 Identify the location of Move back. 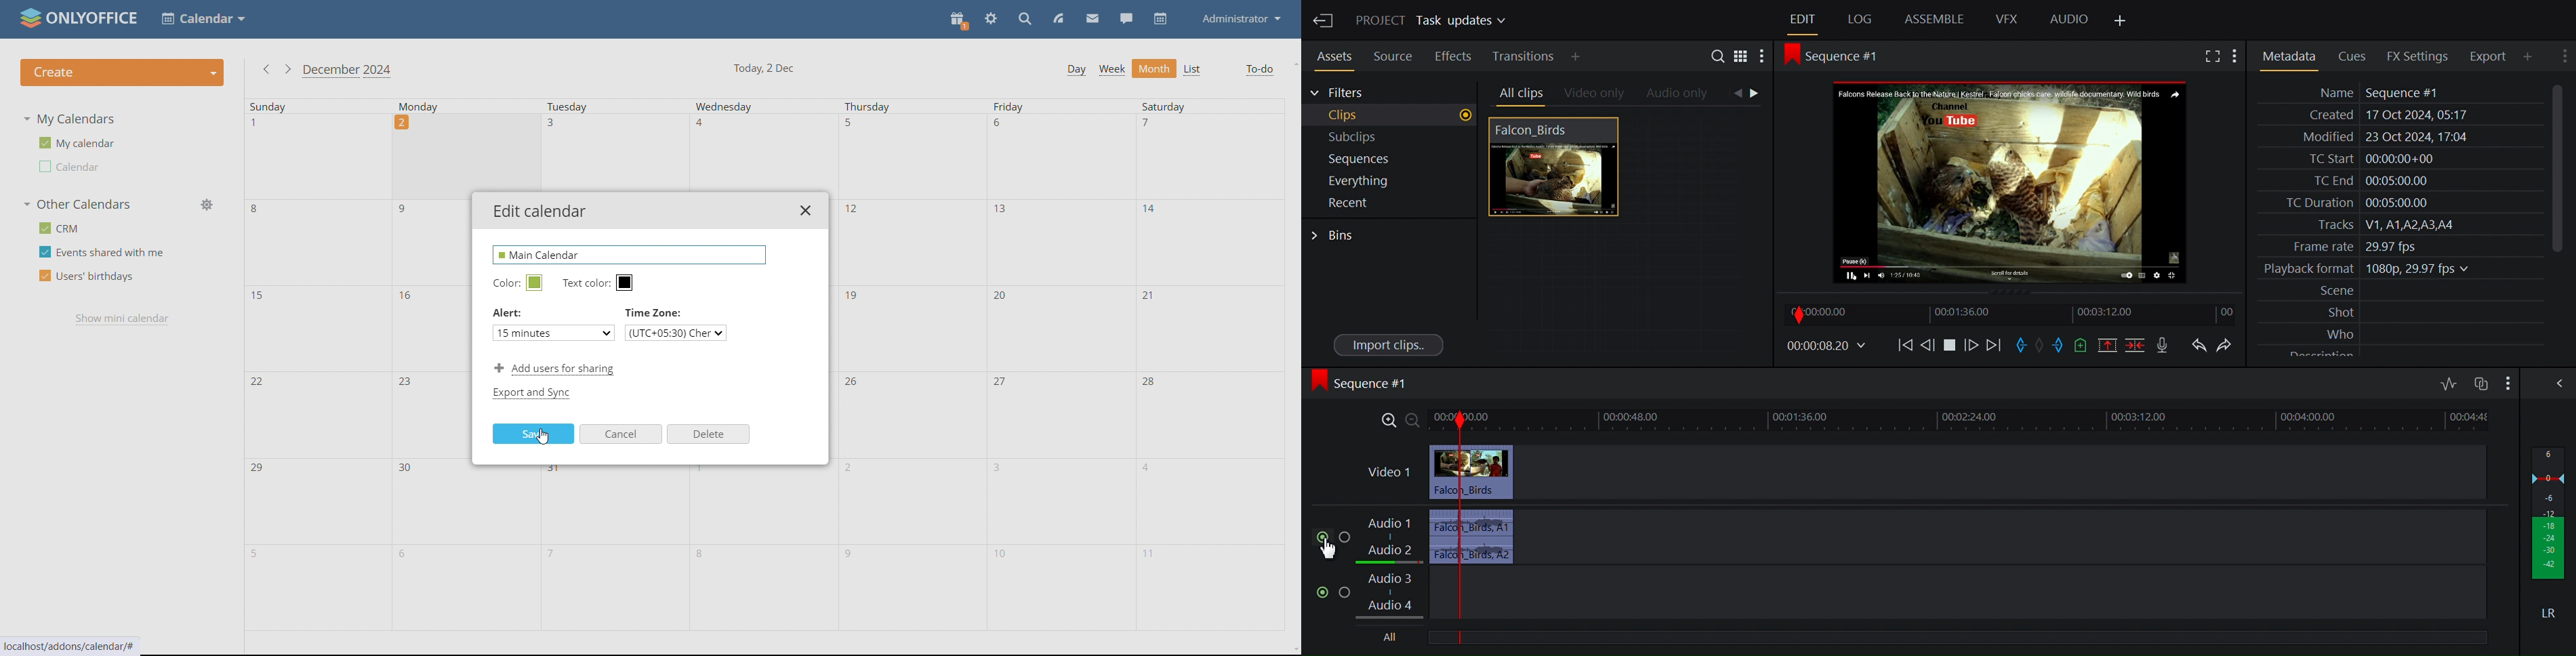
(1905, 347).